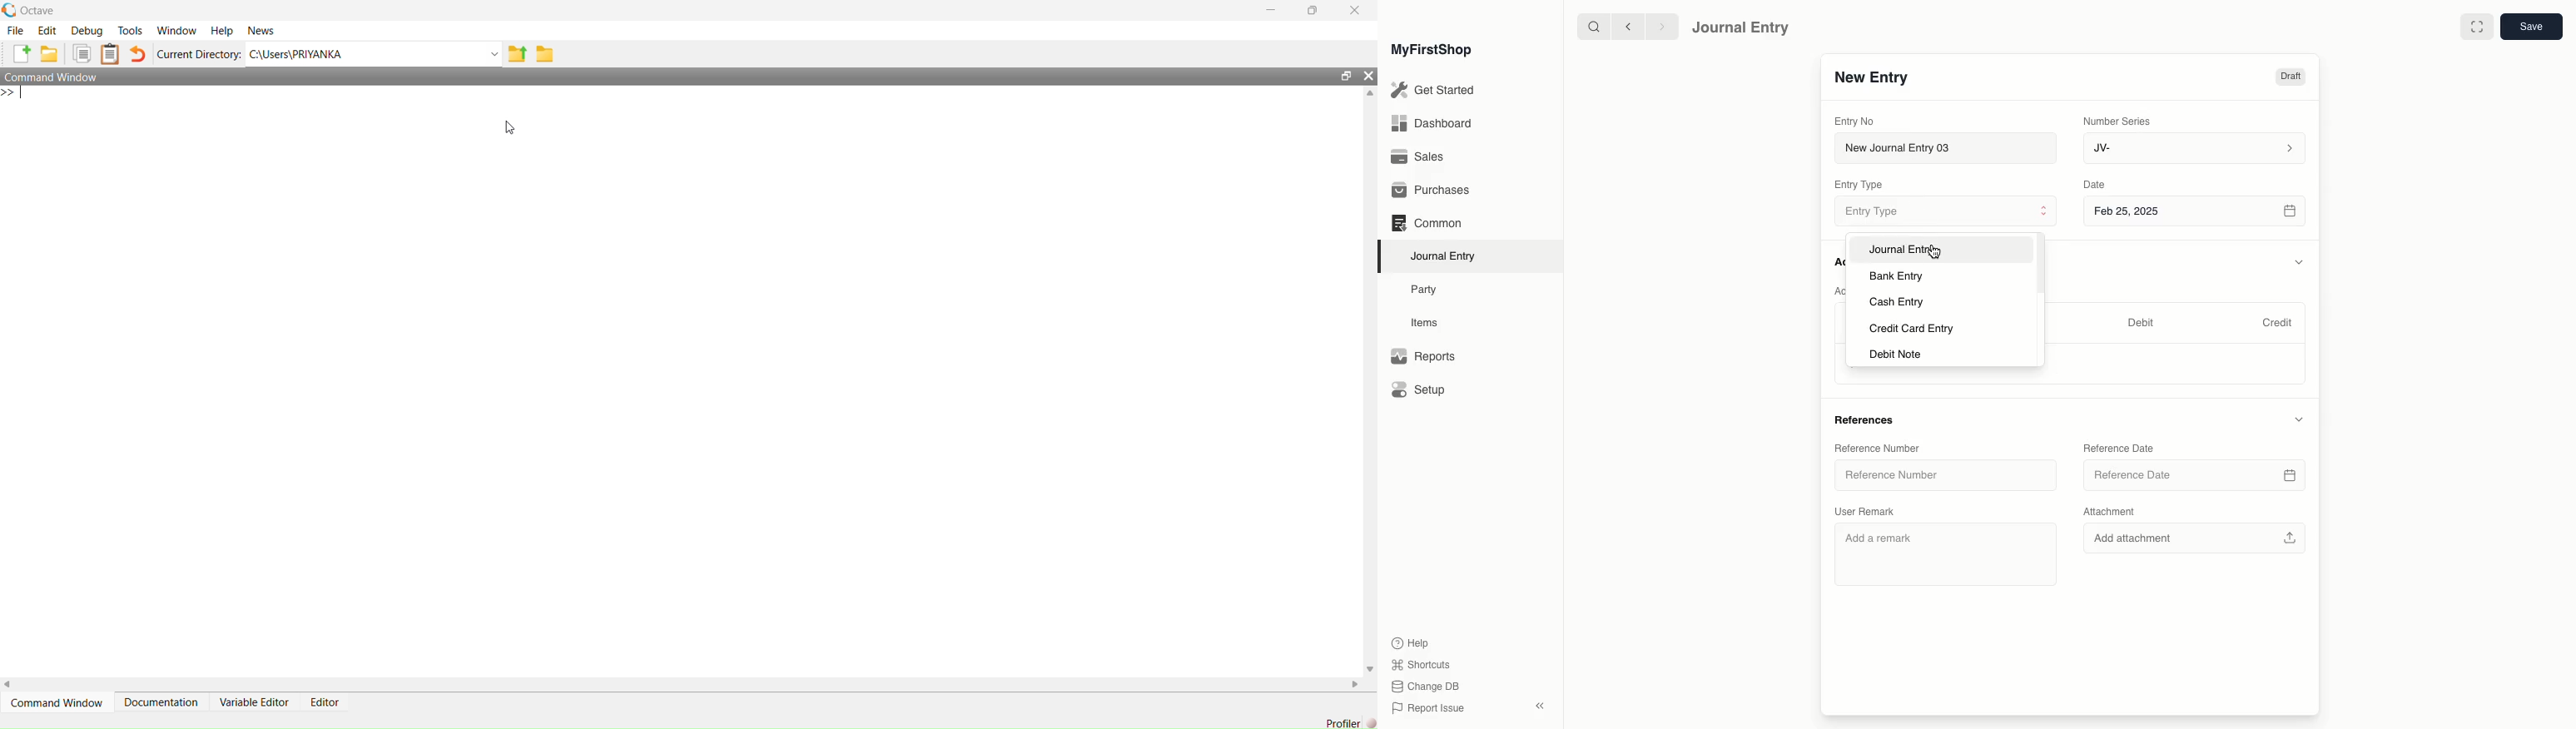 This screenshot has width=2576, height=756. Describe the element at coordinates (1425, 289) in the screenshot. I see `Party` at that location.